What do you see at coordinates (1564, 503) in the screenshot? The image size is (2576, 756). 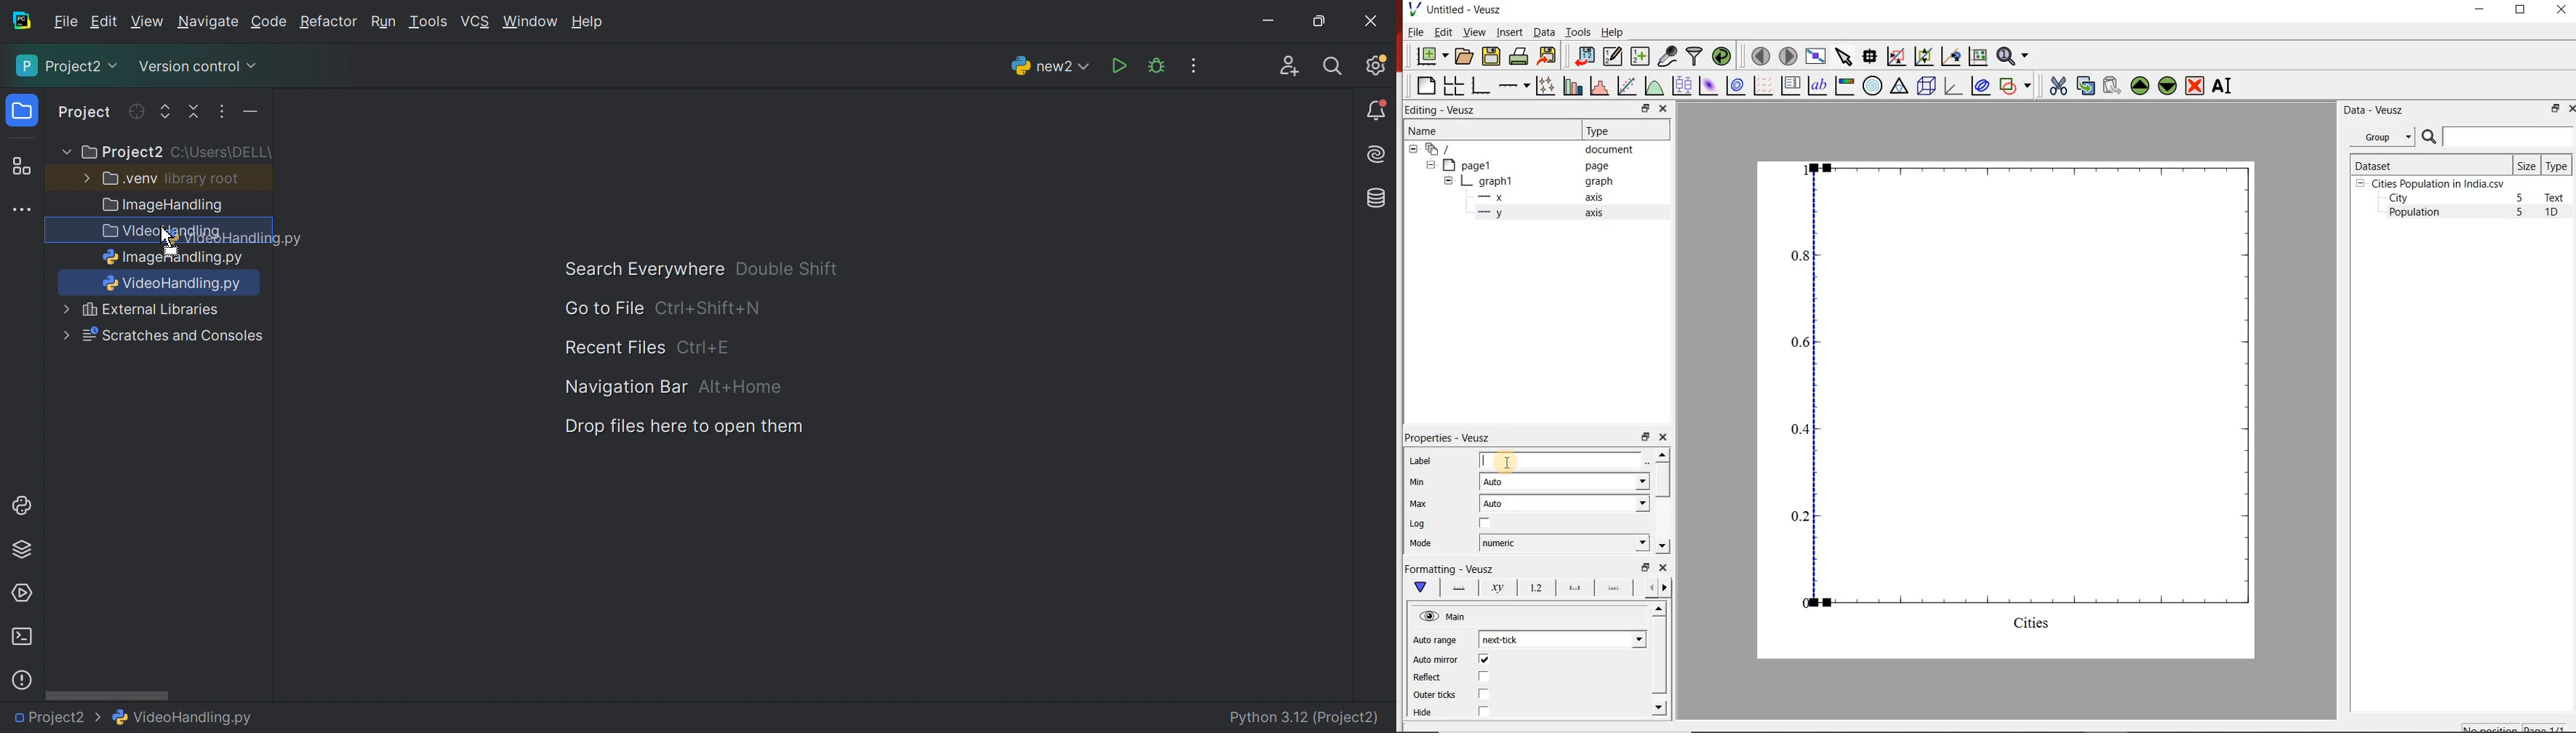 I see `Auto` at bounding box center [1564, 503].